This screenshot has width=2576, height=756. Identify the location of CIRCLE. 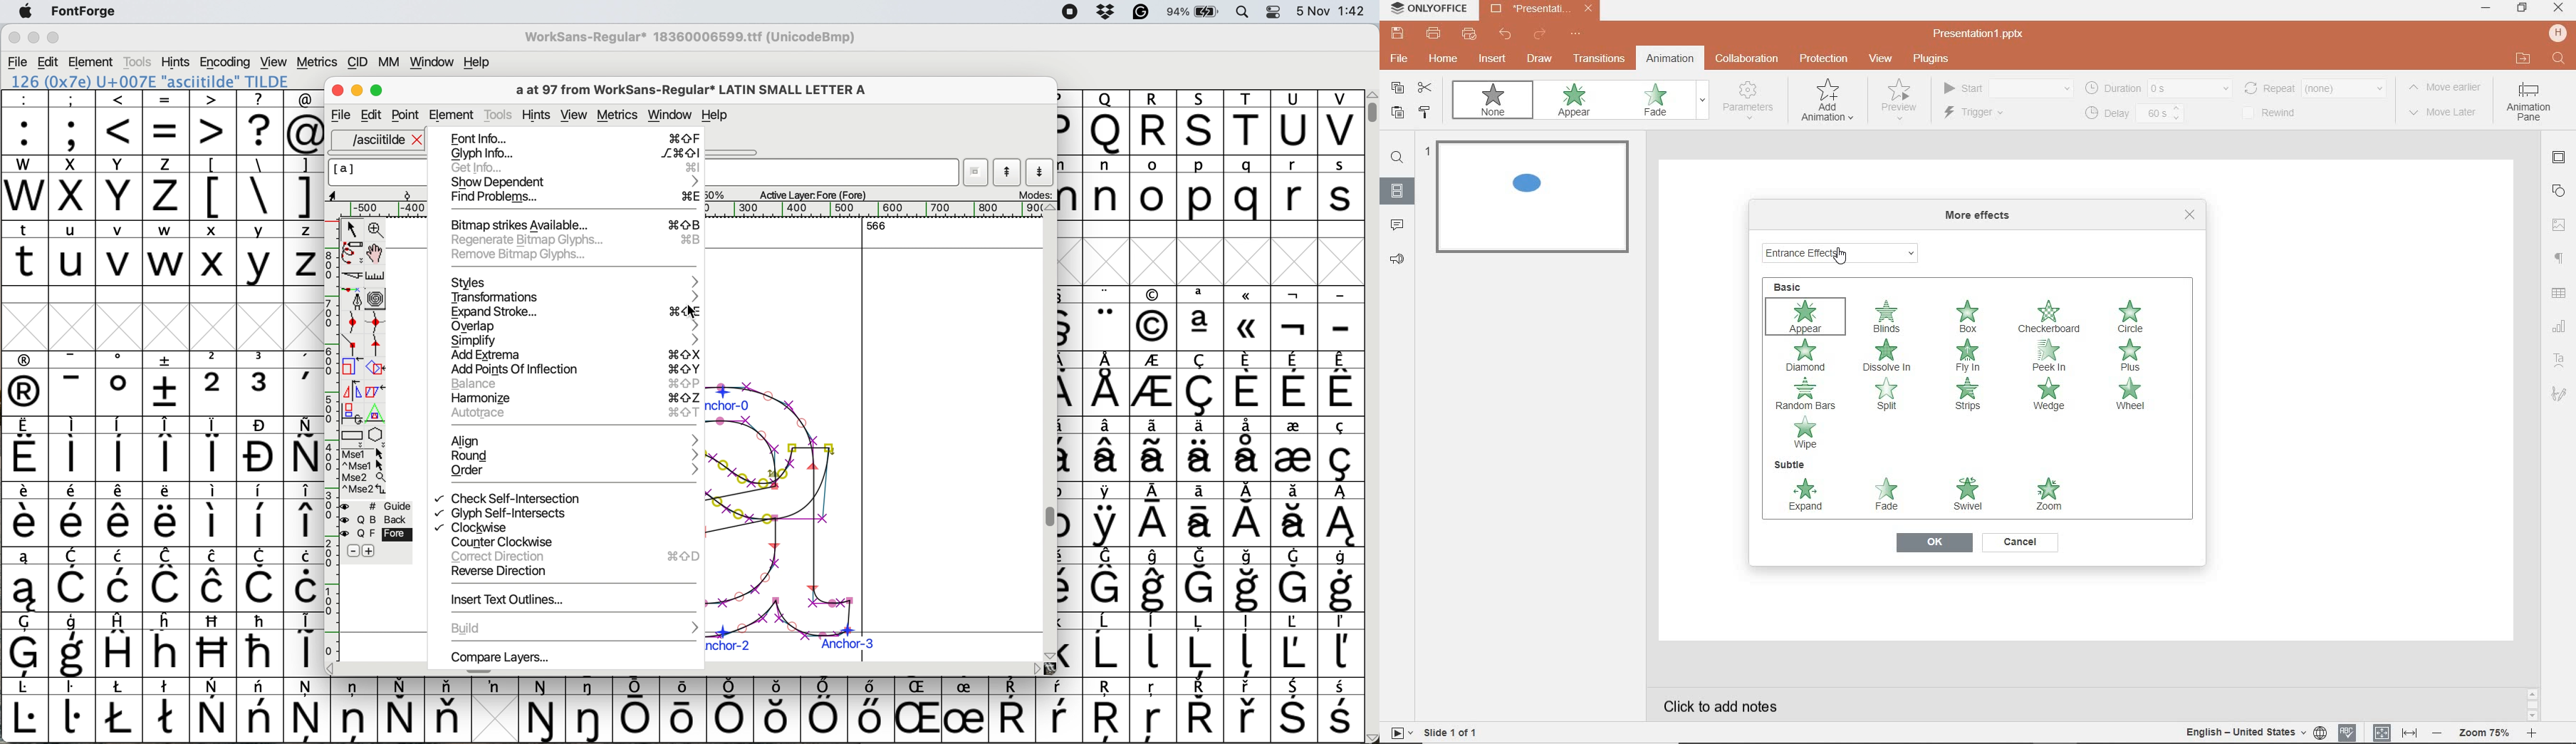
(2134, 317).